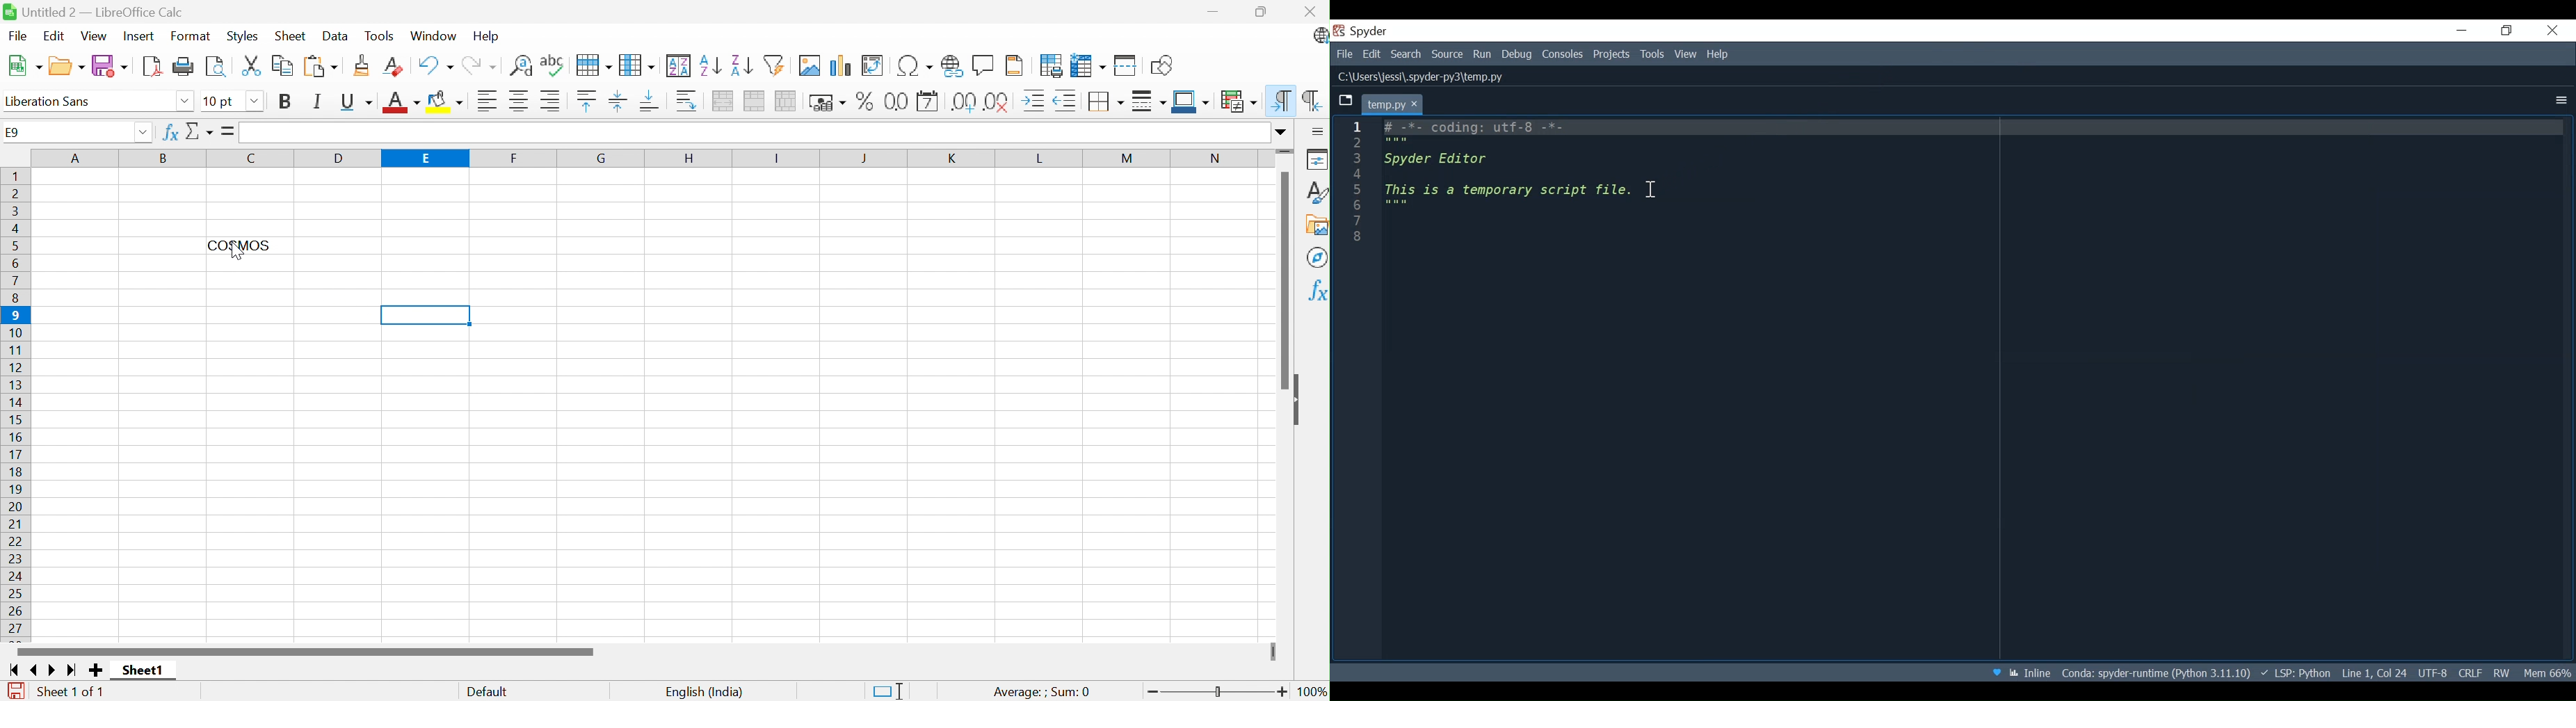  Describe the element at coordinates (16, 691) in the screenshot. I see `The document has been modified. Click to save the document.` at that location.